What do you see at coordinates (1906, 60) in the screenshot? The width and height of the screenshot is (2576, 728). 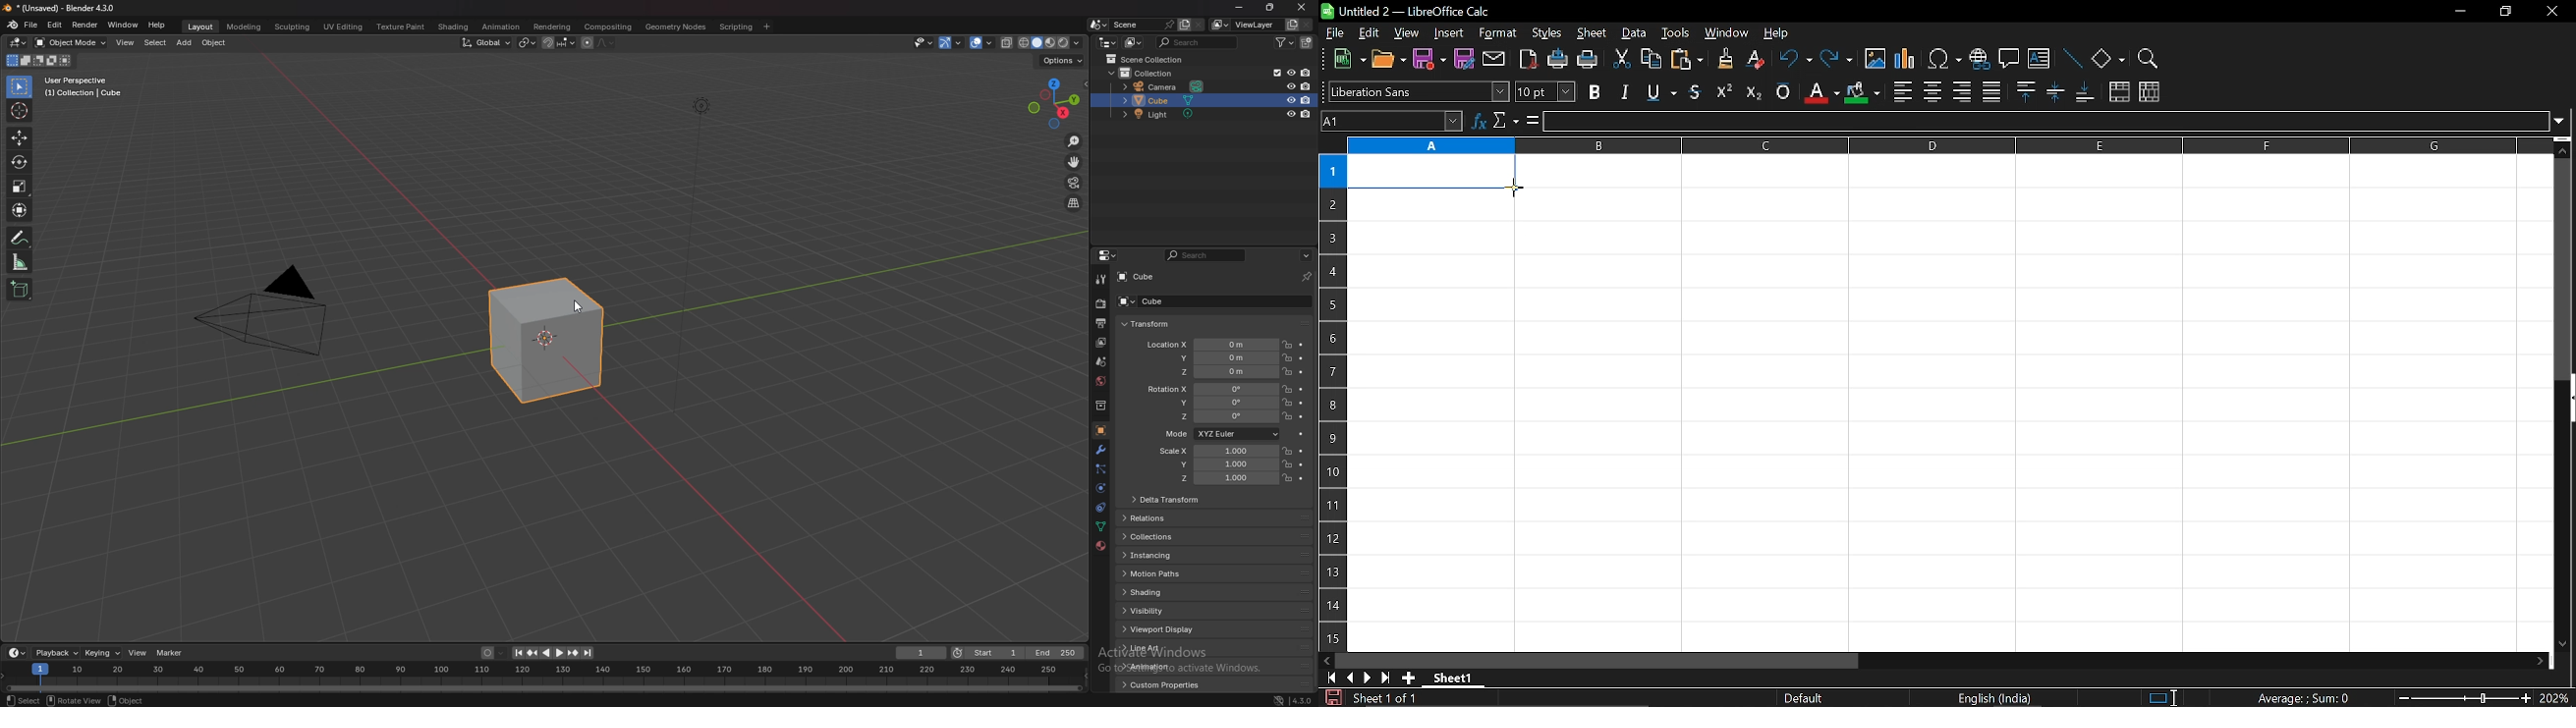 I see `insert chart` at bounding box center [1906, 60].